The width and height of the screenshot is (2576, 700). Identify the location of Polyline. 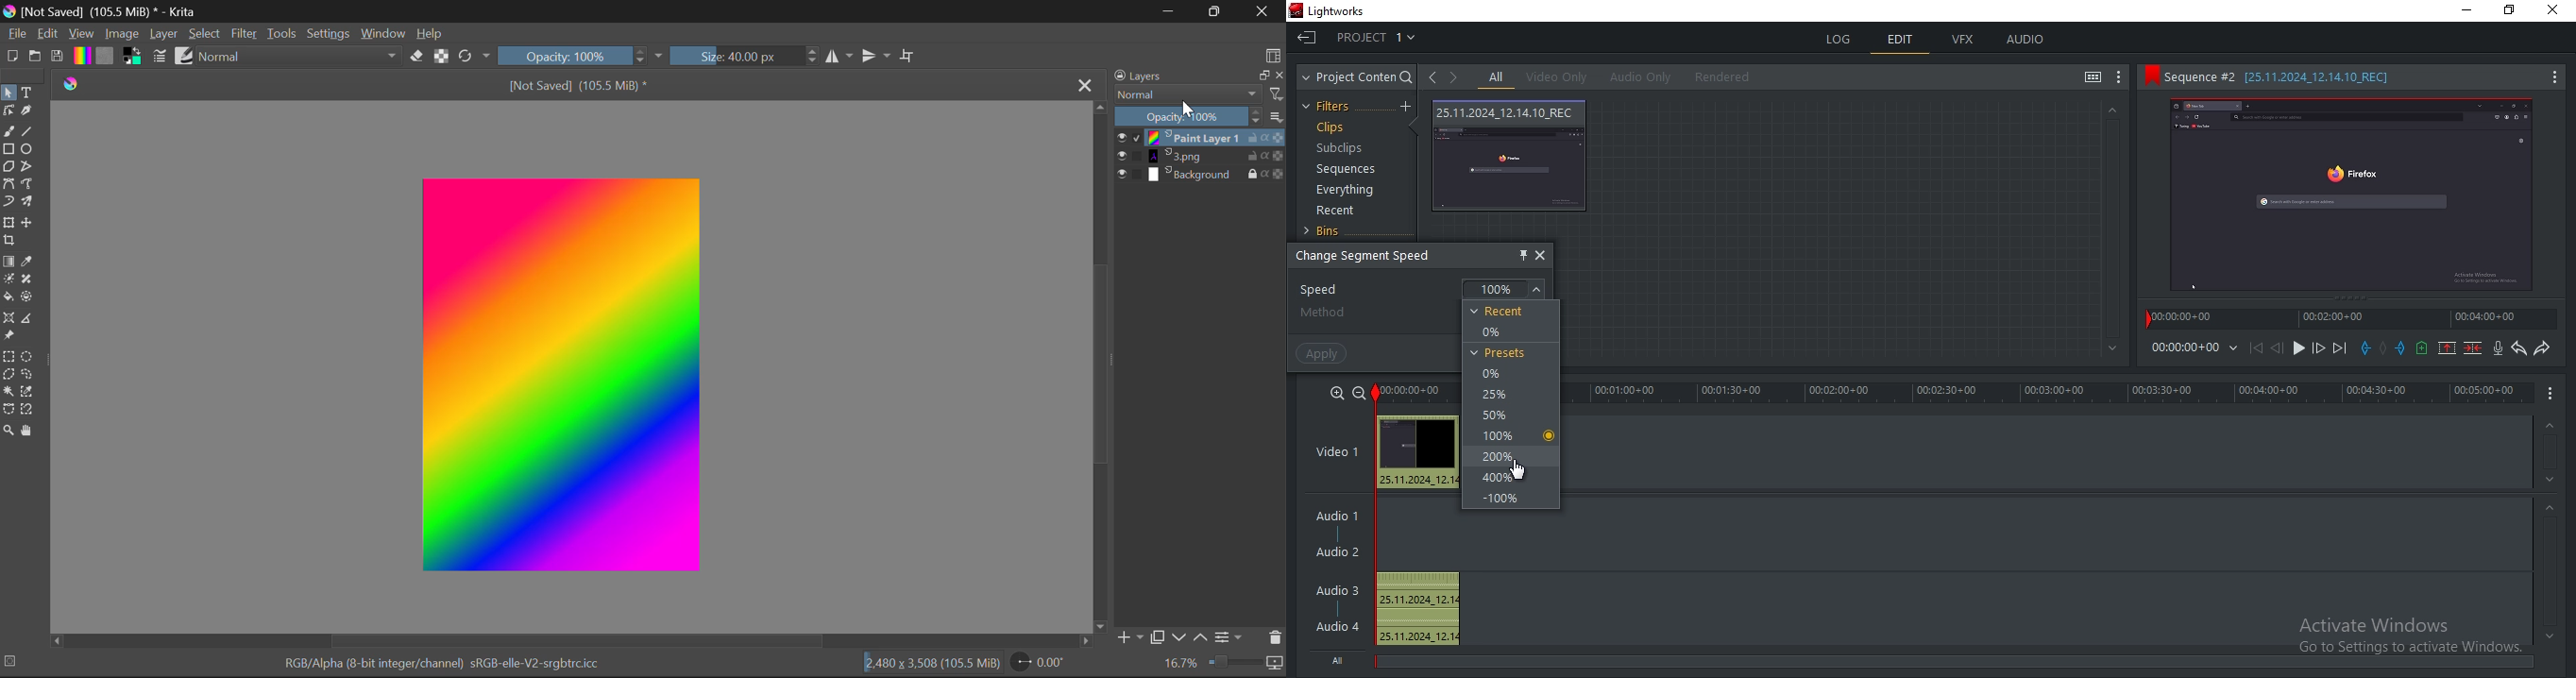
(29, 167).